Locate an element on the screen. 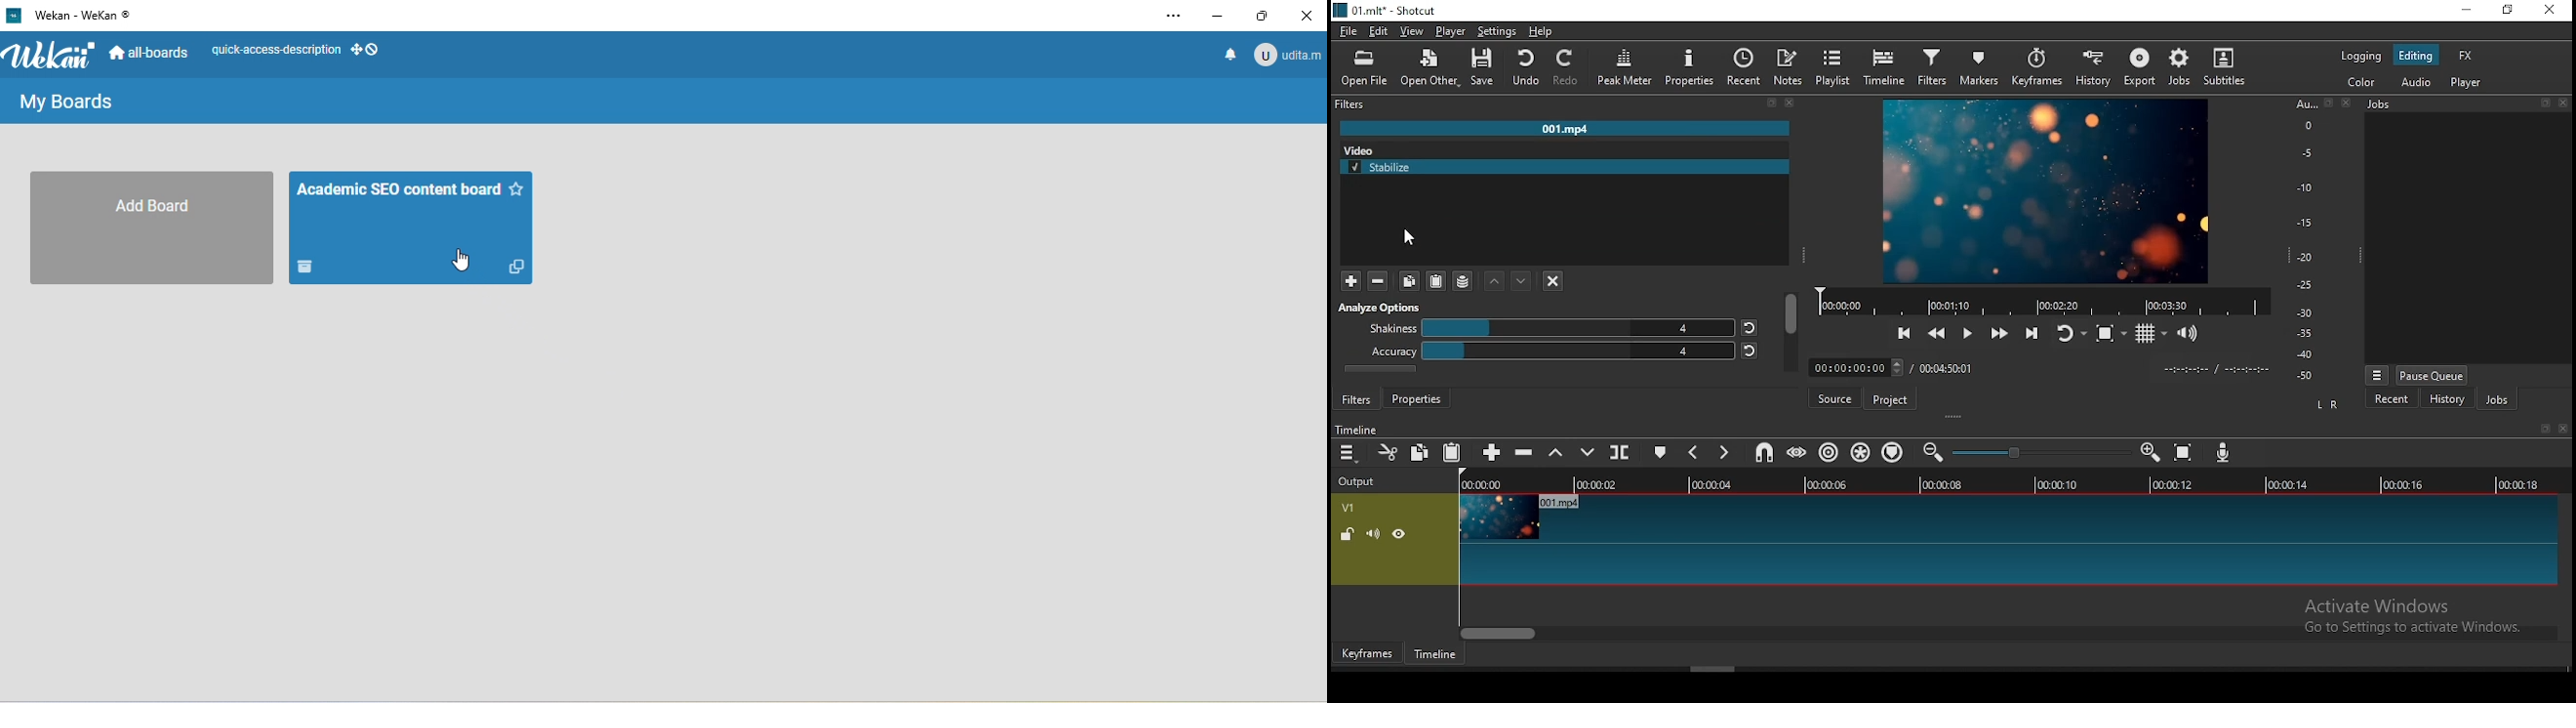 The image size is (2576, 728). settings and more is located at coordinates (1172, 18).